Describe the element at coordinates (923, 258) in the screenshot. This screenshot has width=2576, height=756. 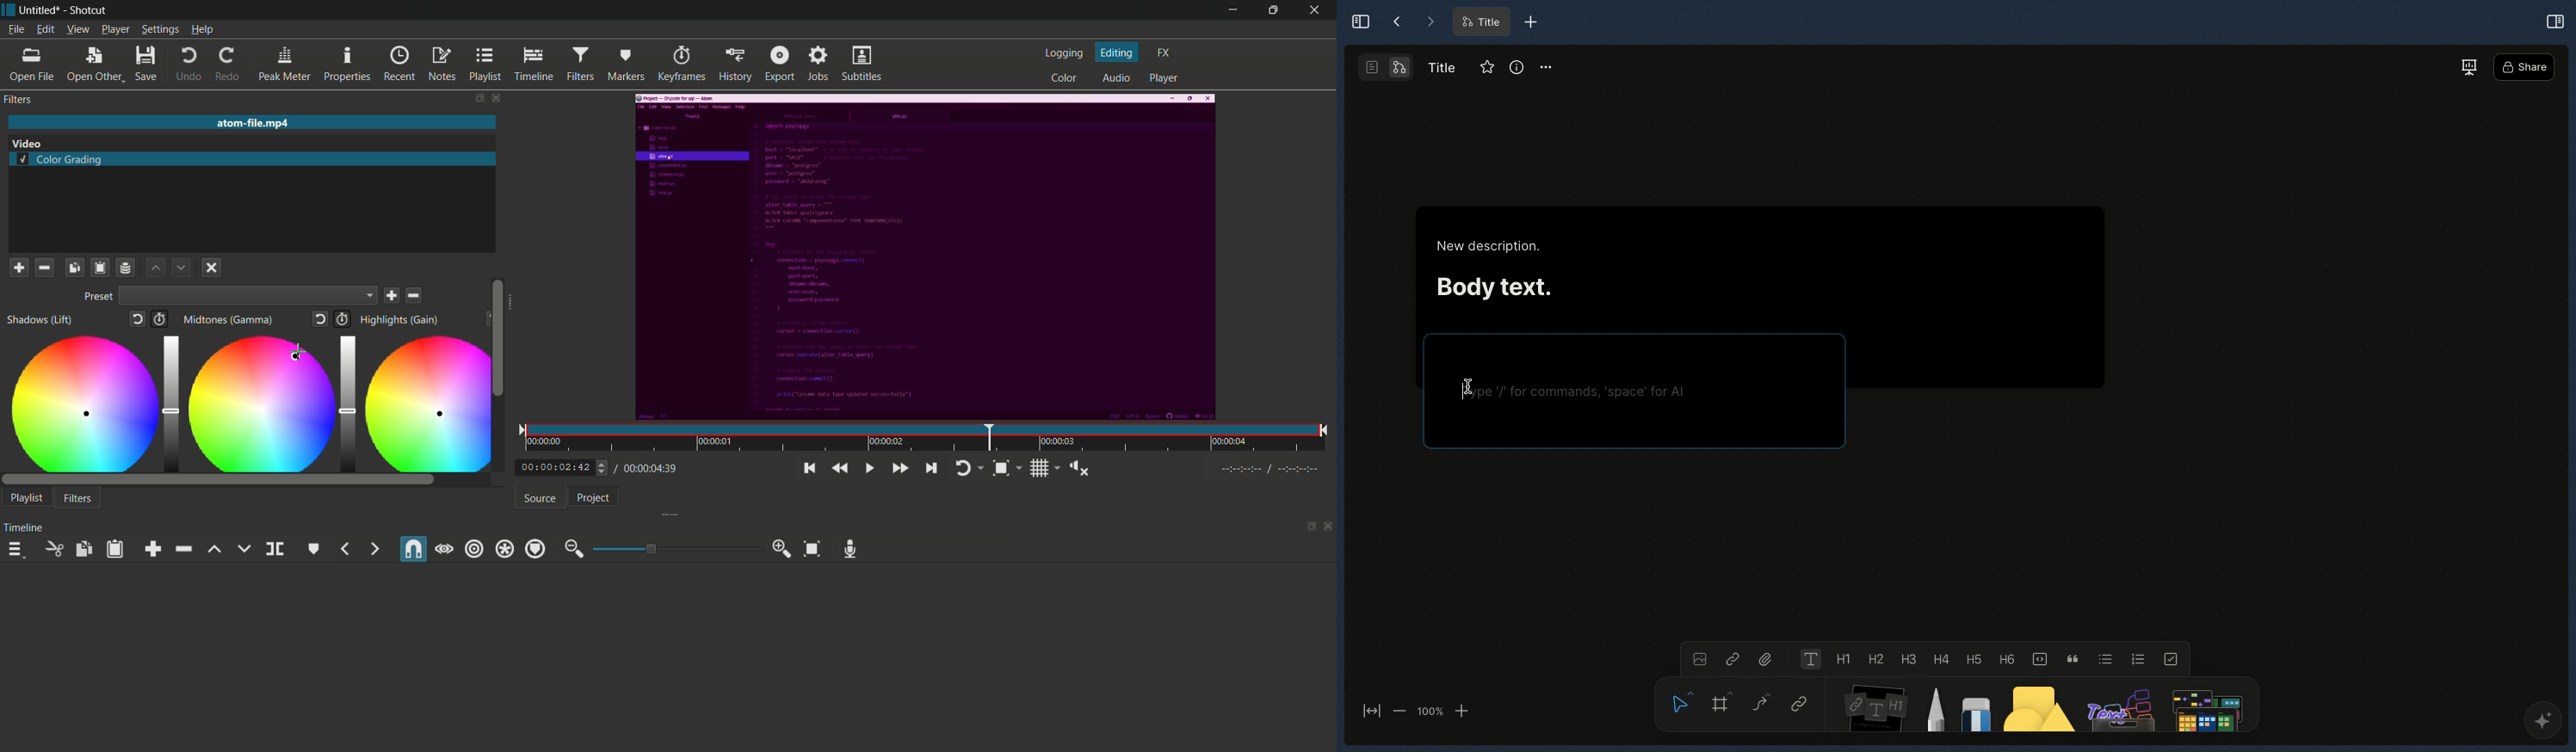
I see `imported video` at that location.